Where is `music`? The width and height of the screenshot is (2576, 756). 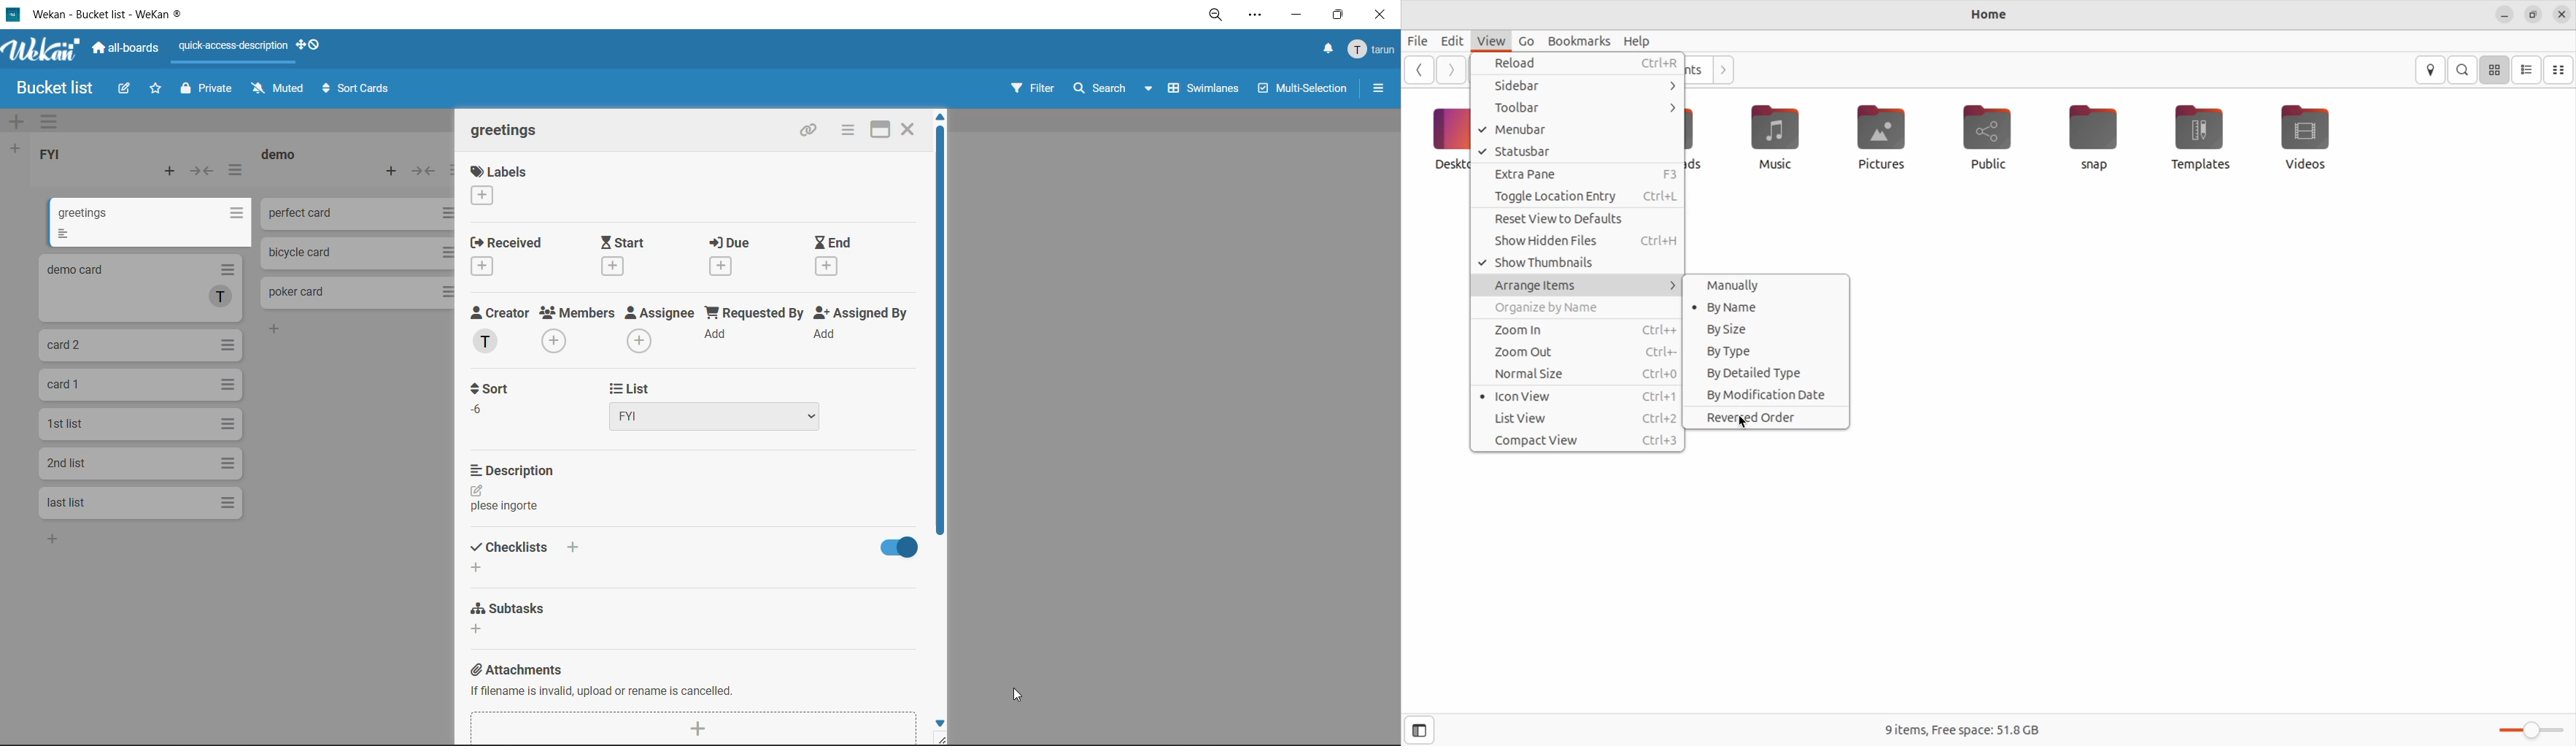 music is located at coordinates (1778, 139).